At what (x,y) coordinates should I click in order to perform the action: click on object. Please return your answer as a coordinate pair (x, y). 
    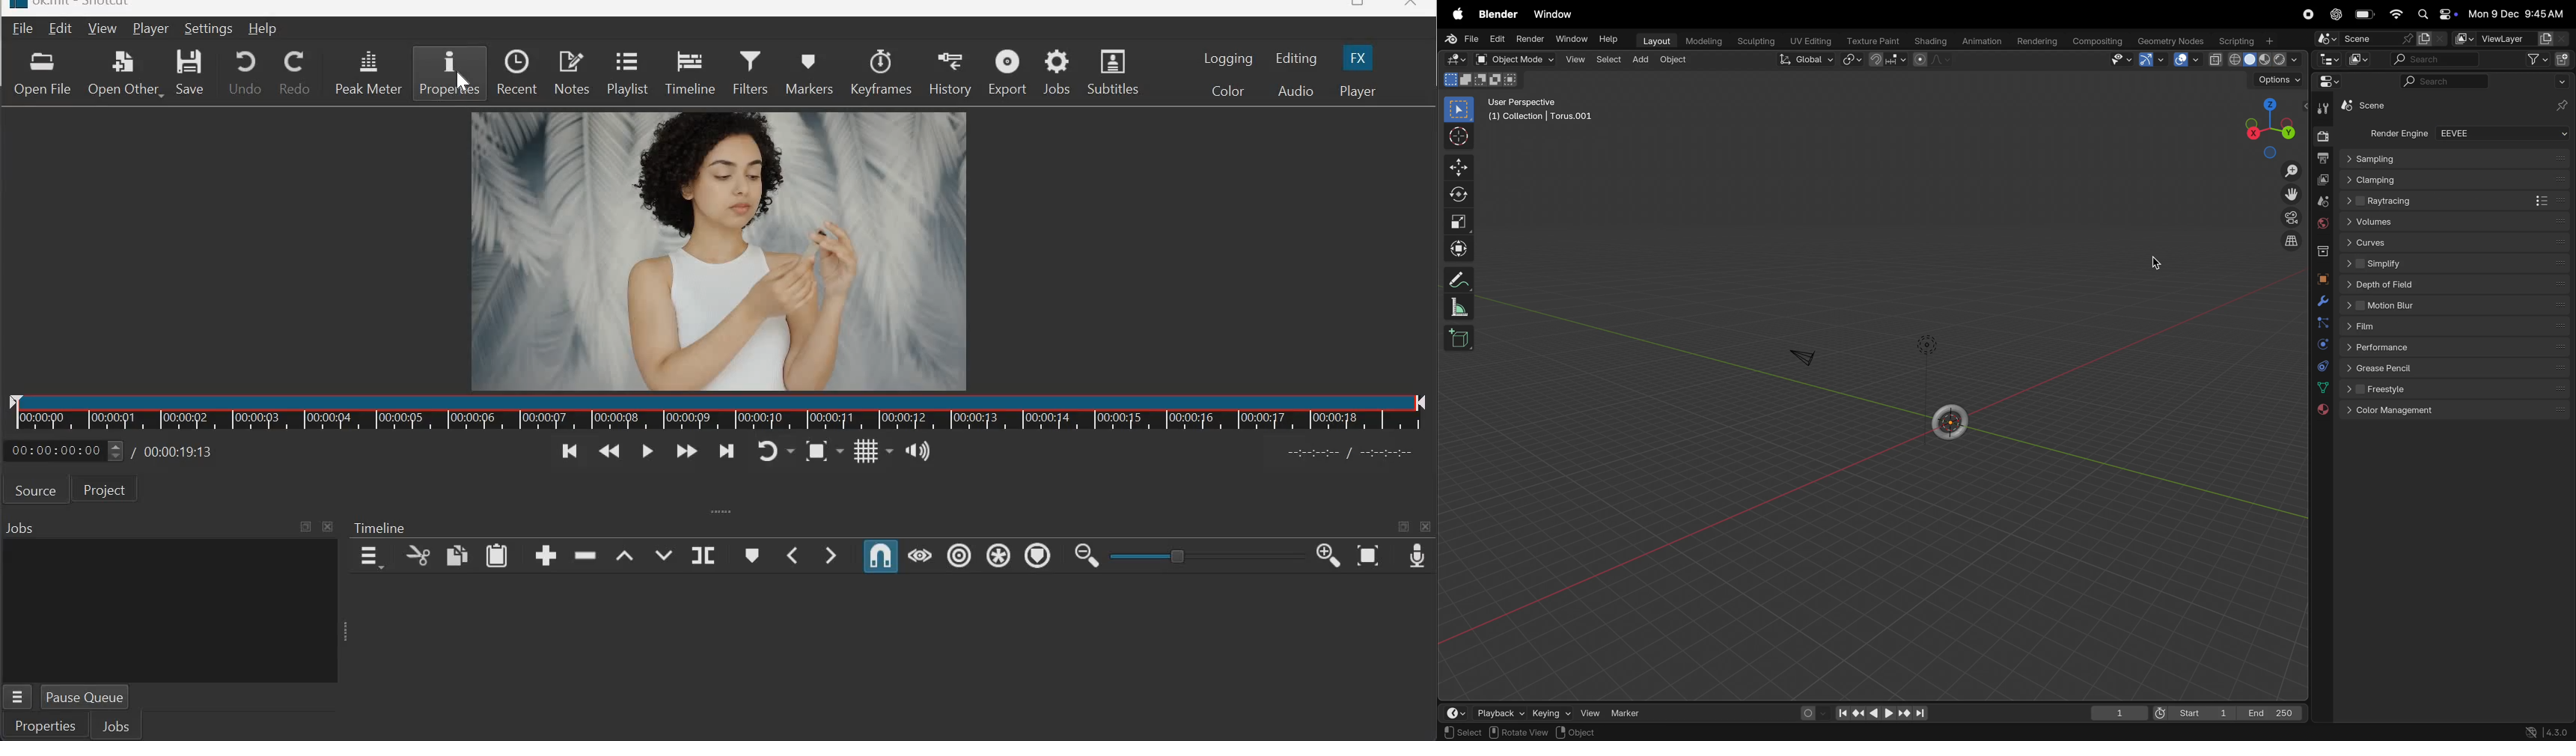
    Looking at the image, I should click on (2322, 278).